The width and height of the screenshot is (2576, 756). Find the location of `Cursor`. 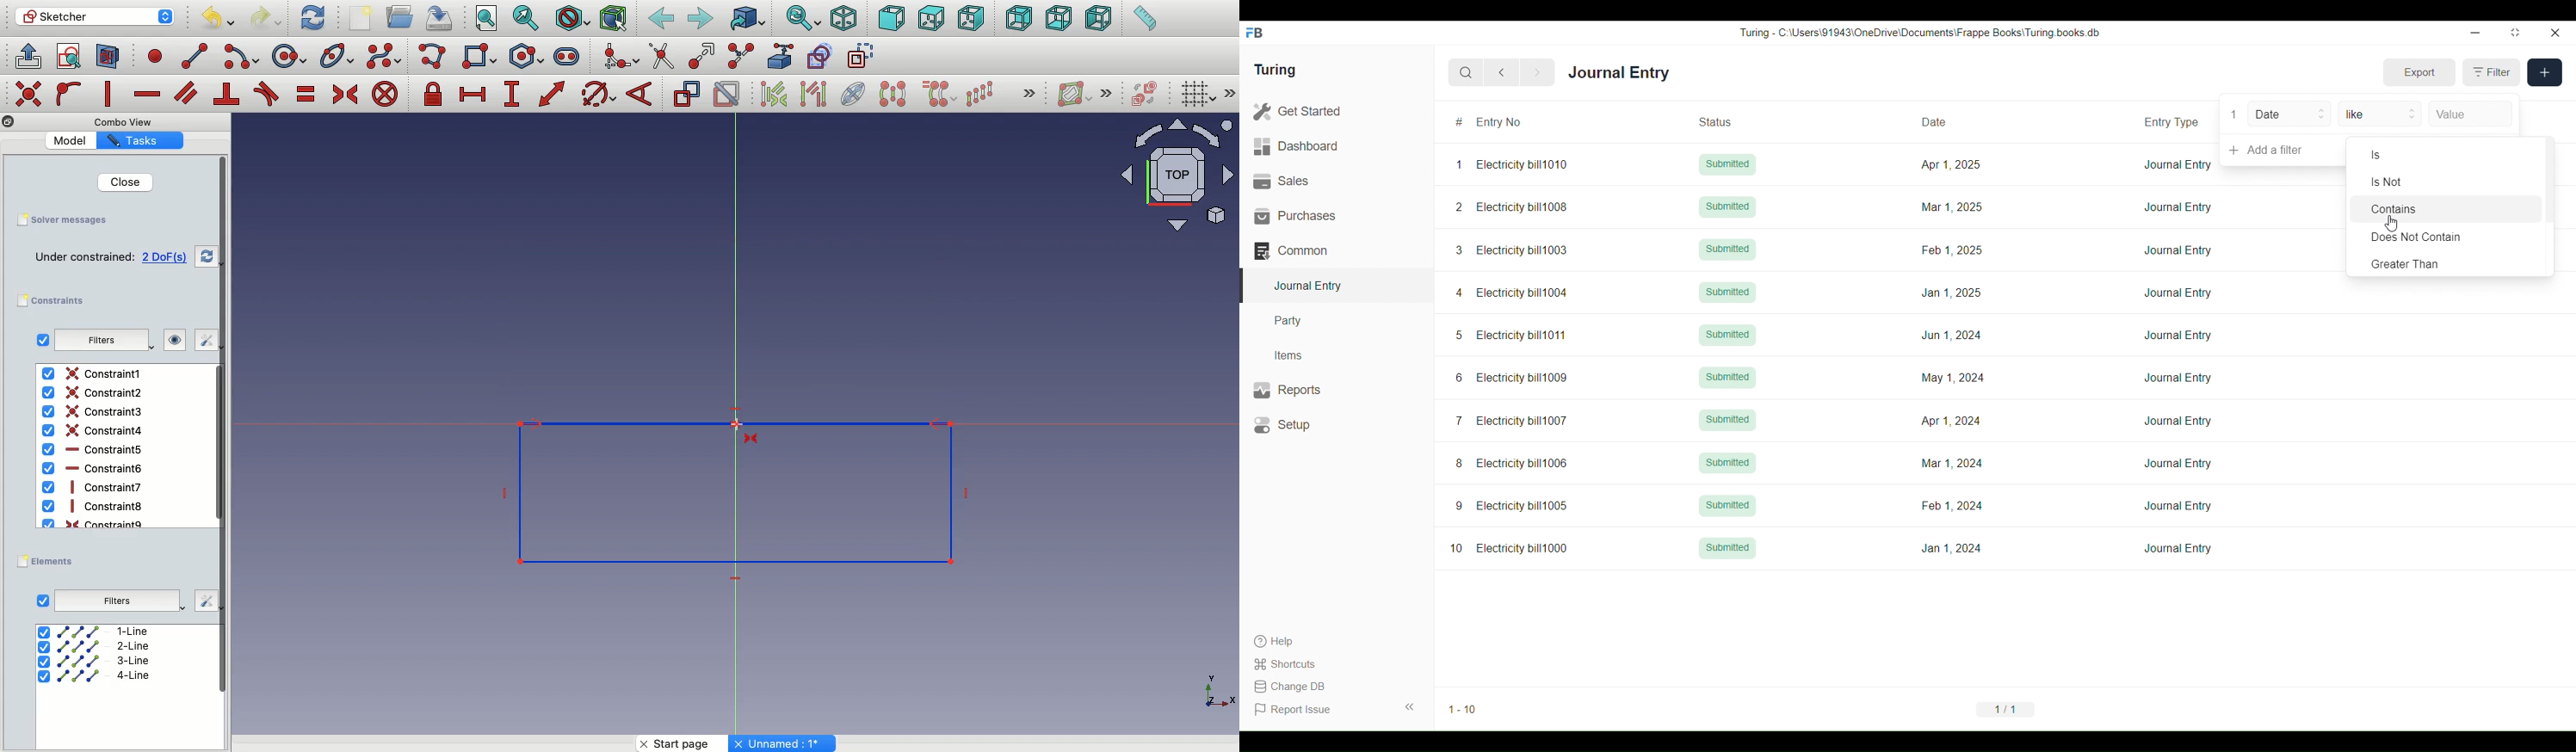

Cursor is located at coordinates (2392, 223).